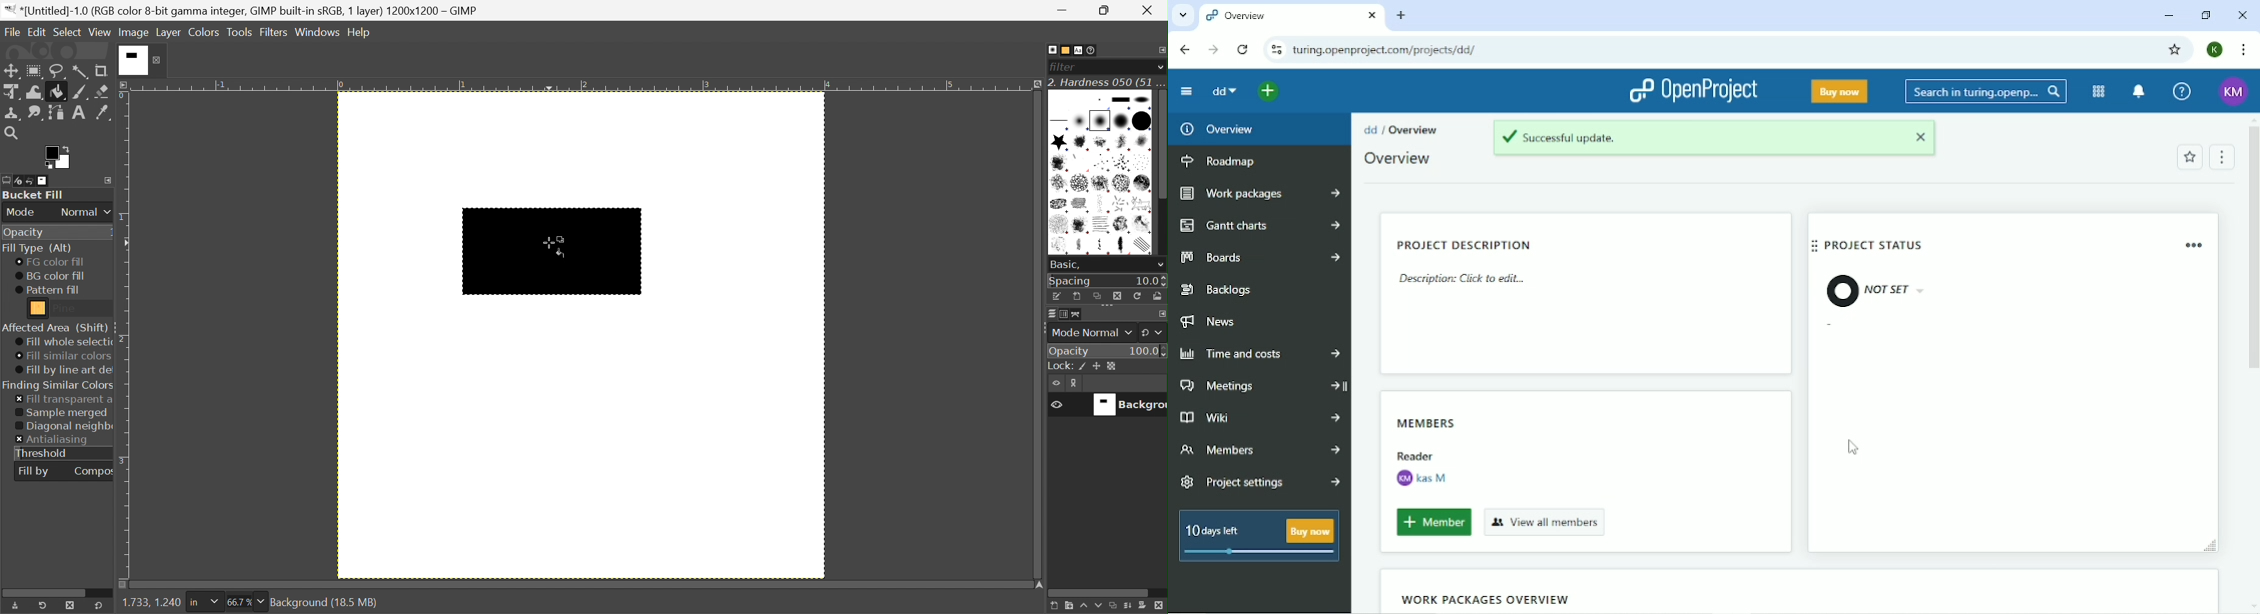 The width and height of the screenshot is (2268, 616). I want to click on Vertical scrollbar, so click(2253, 245).